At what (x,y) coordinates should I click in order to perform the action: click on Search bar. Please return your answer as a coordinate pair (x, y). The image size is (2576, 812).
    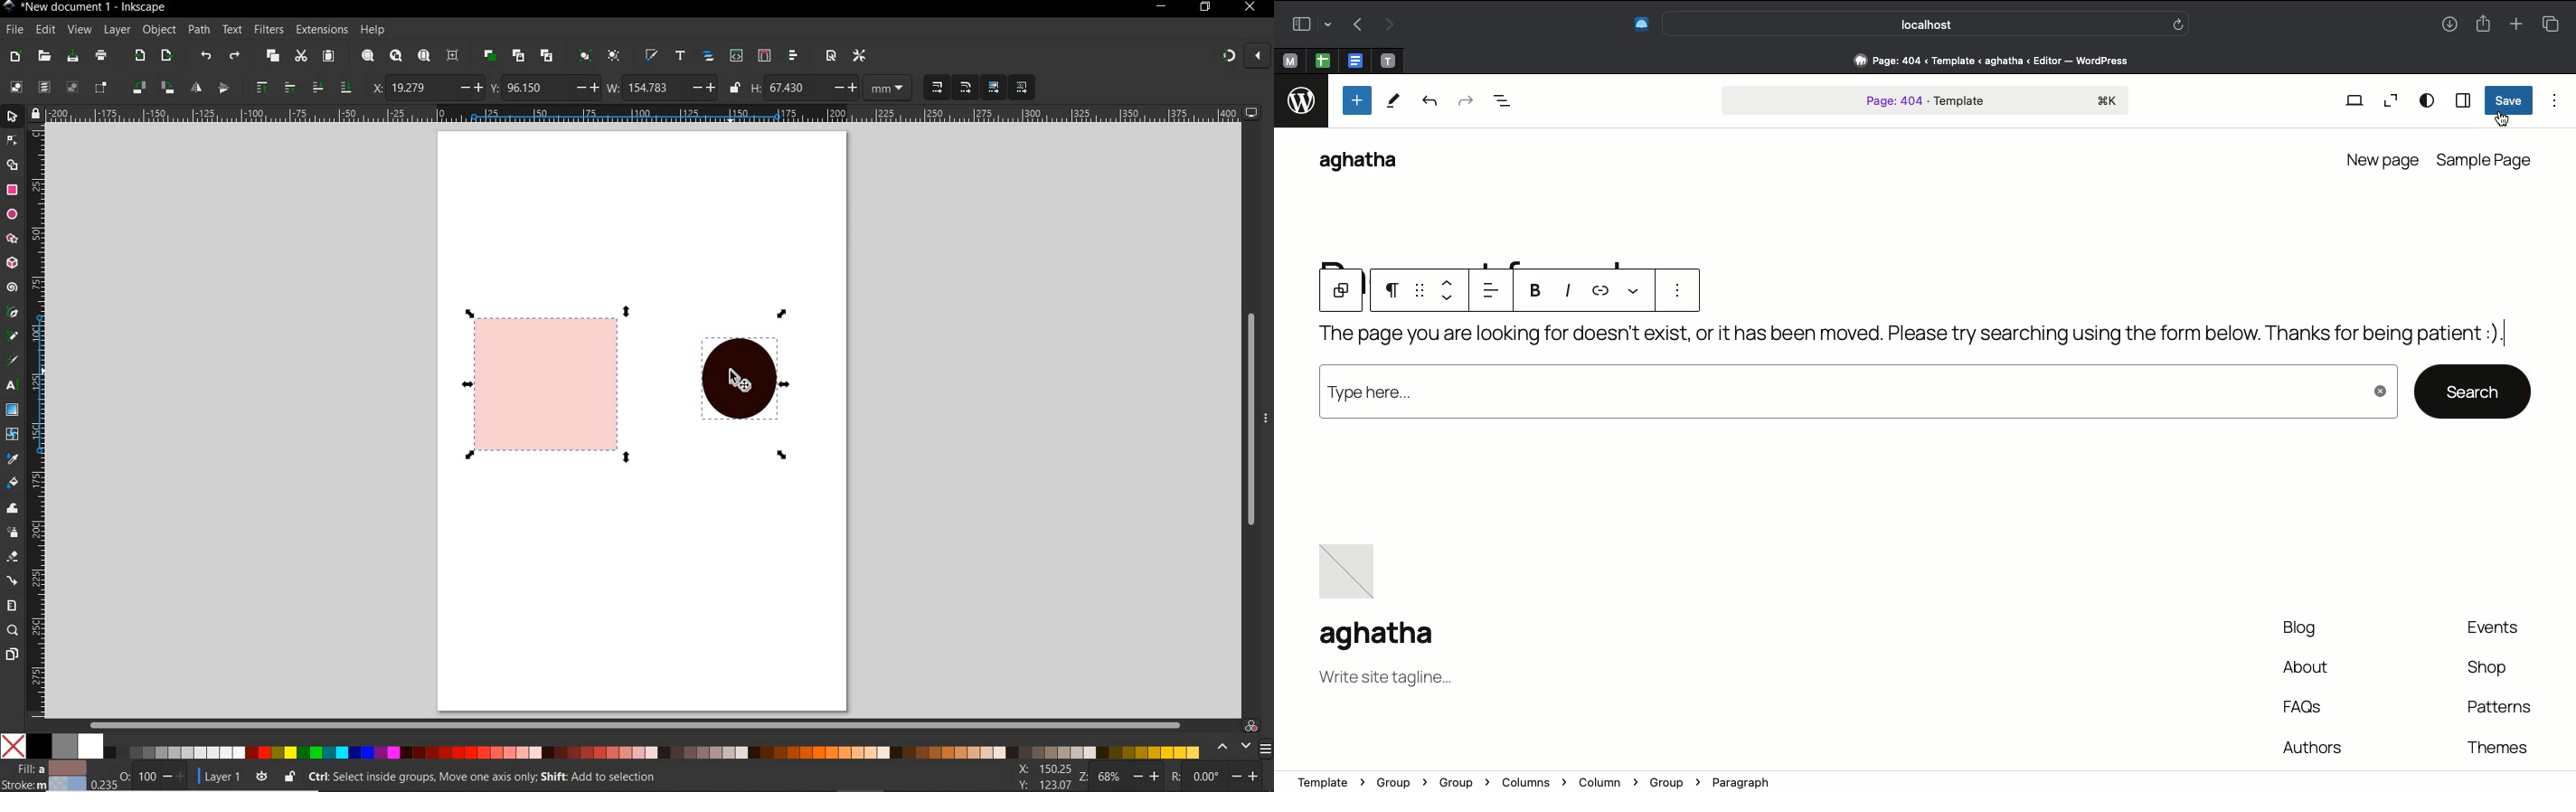
    Looking at the image, I should click on (1928, 23).